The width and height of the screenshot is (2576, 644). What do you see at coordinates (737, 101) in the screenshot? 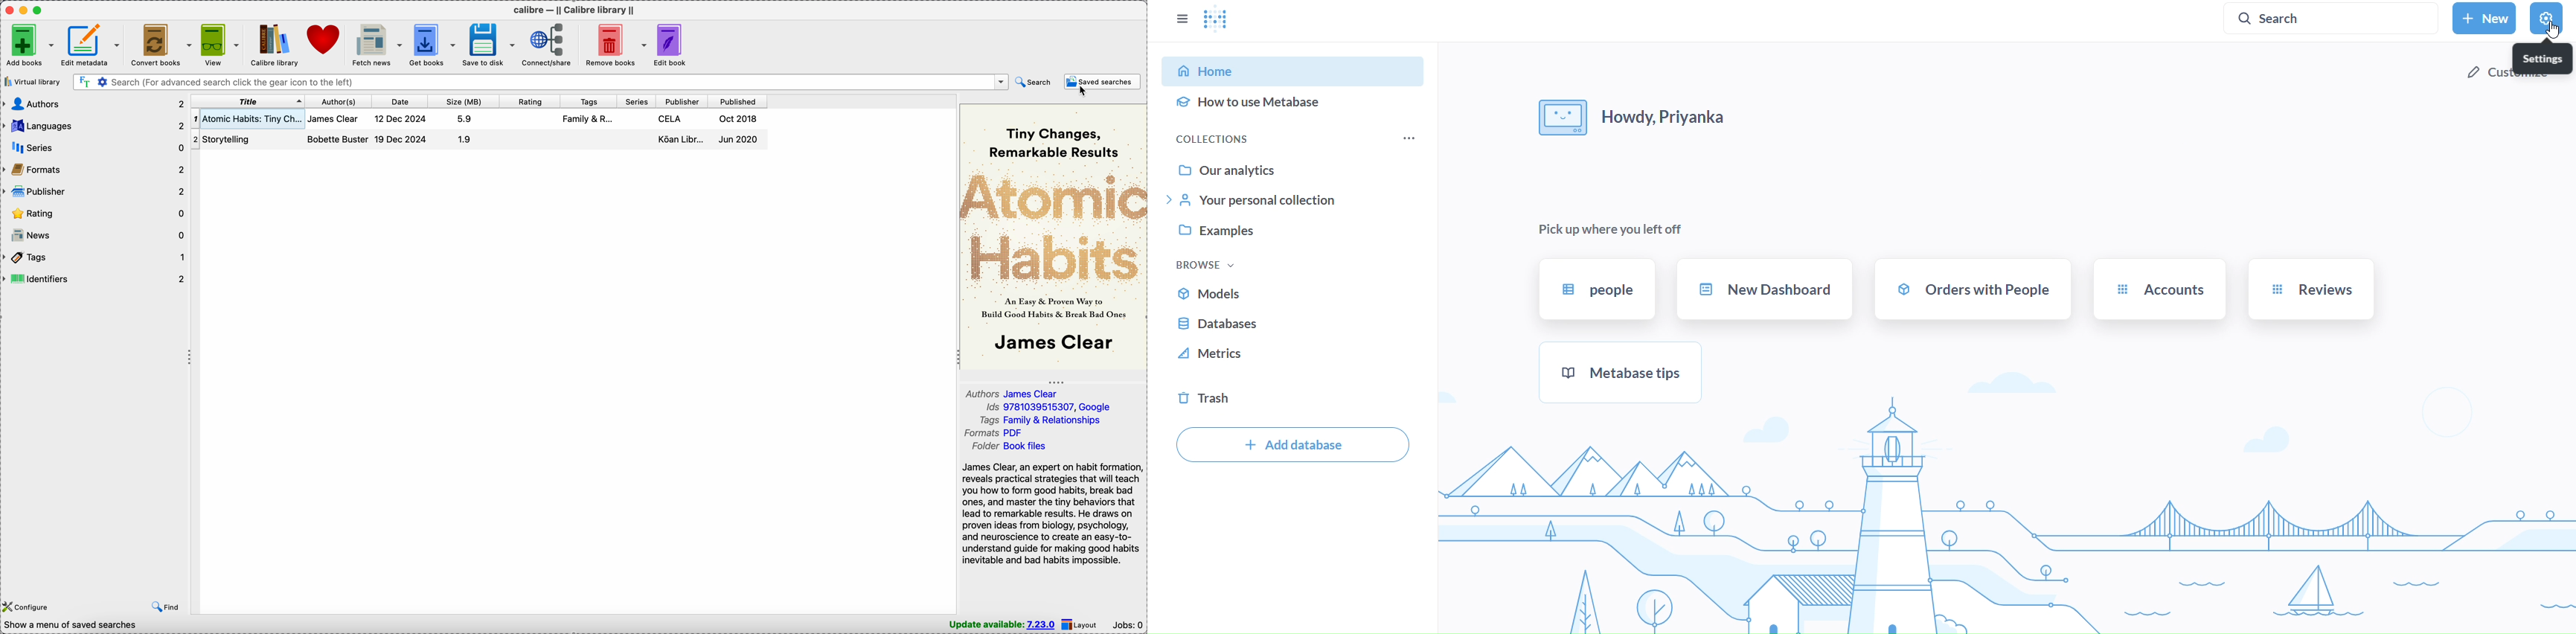
I see `published` at bounding box center [737, 101].